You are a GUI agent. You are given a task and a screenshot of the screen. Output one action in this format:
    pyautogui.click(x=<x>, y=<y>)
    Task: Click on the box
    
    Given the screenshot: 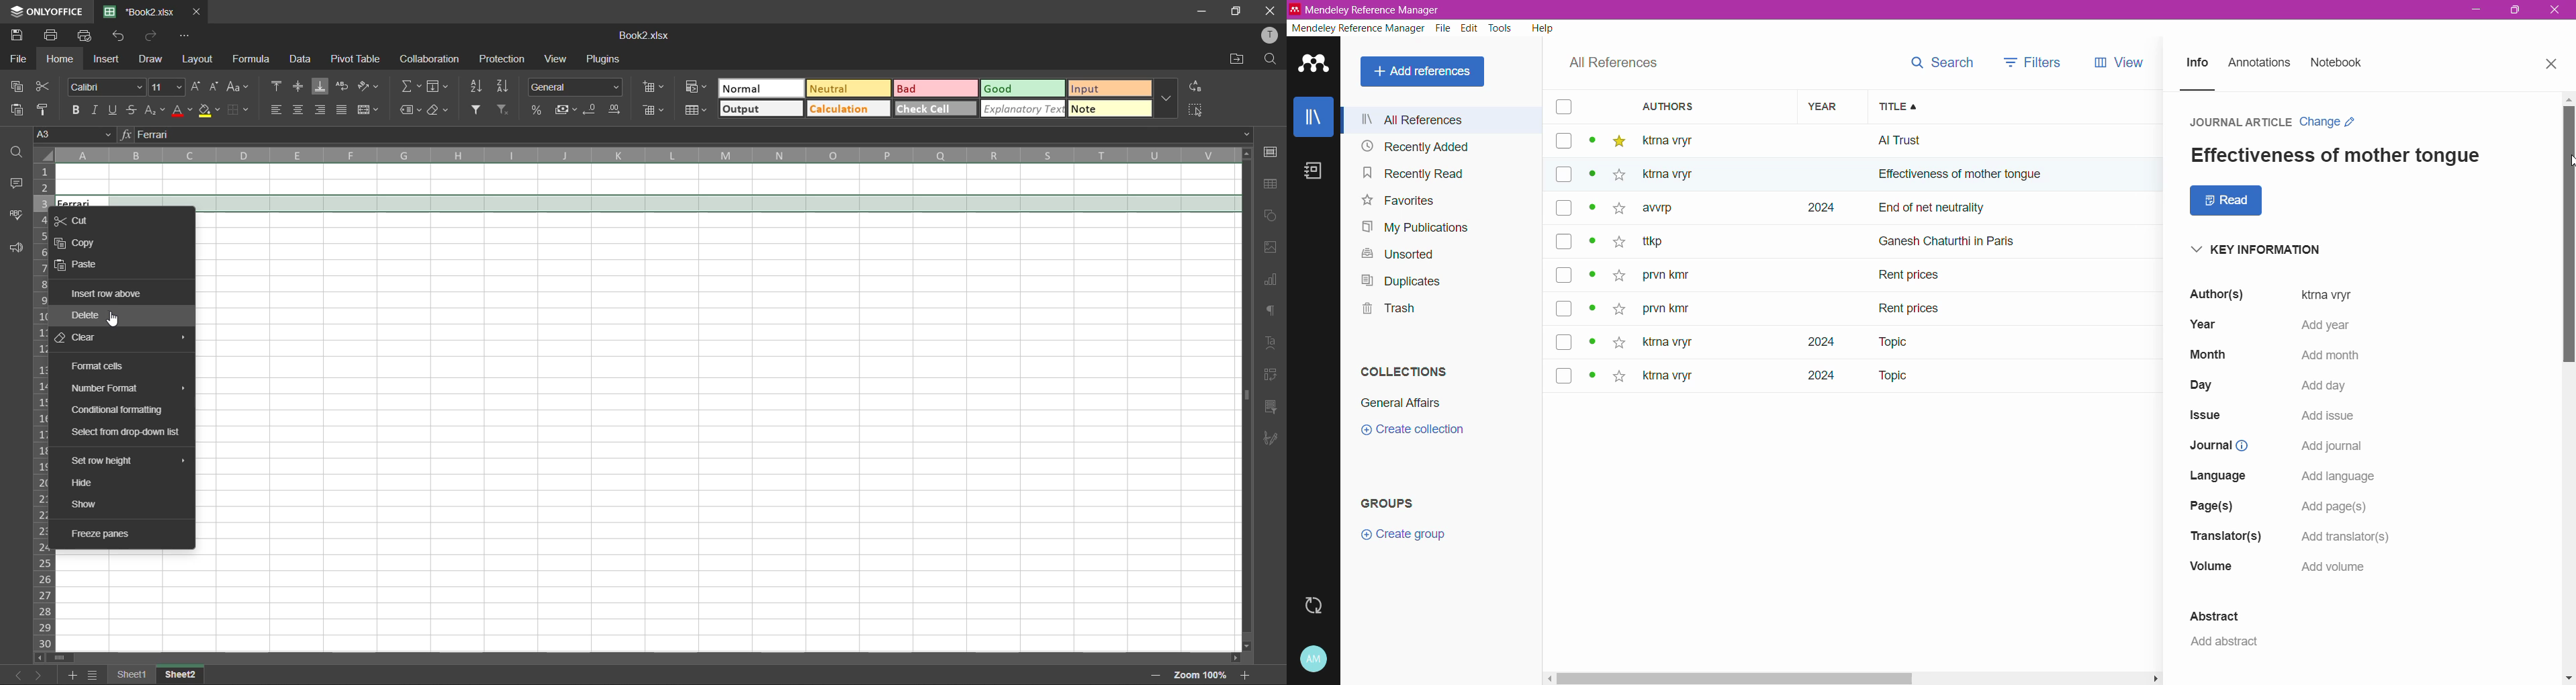 What is the action you would take?
    pyautogui.click(x=1568, y=342)
    